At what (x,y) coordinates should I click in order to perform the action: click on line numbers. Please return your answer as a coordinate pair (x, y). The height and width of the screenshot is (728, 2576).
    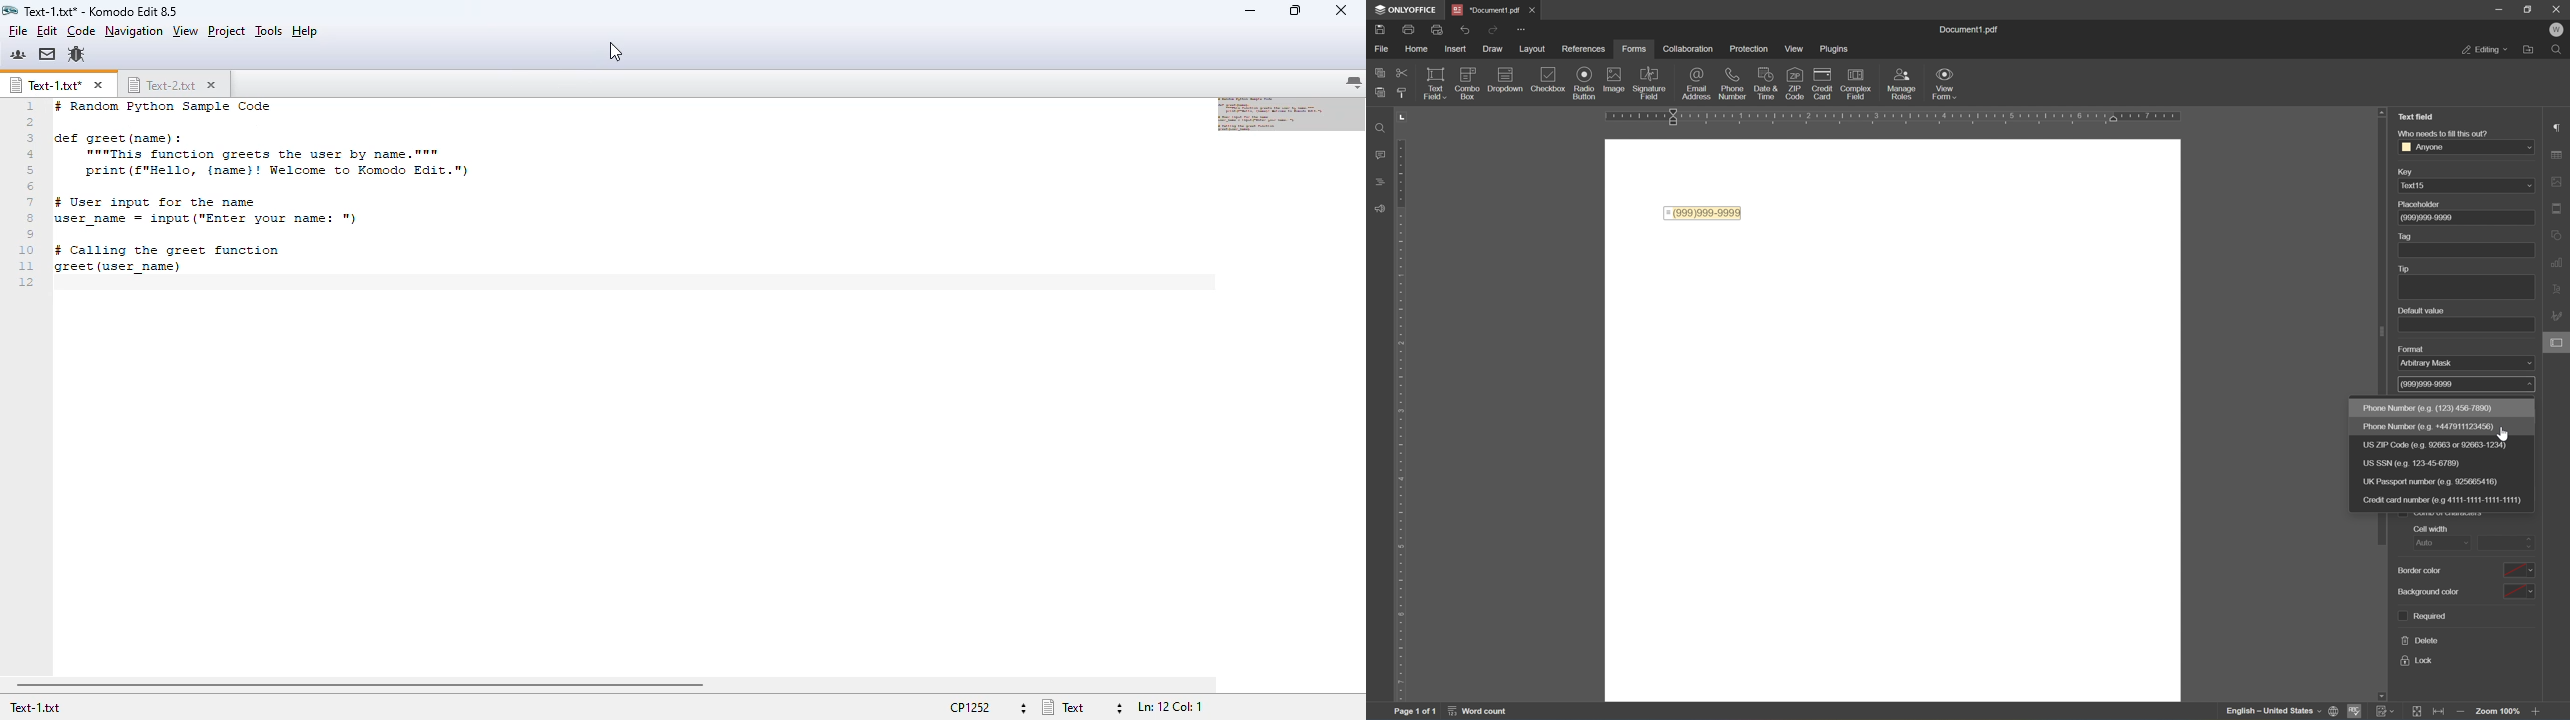
    Looking at the image, I should click on (26, 194).